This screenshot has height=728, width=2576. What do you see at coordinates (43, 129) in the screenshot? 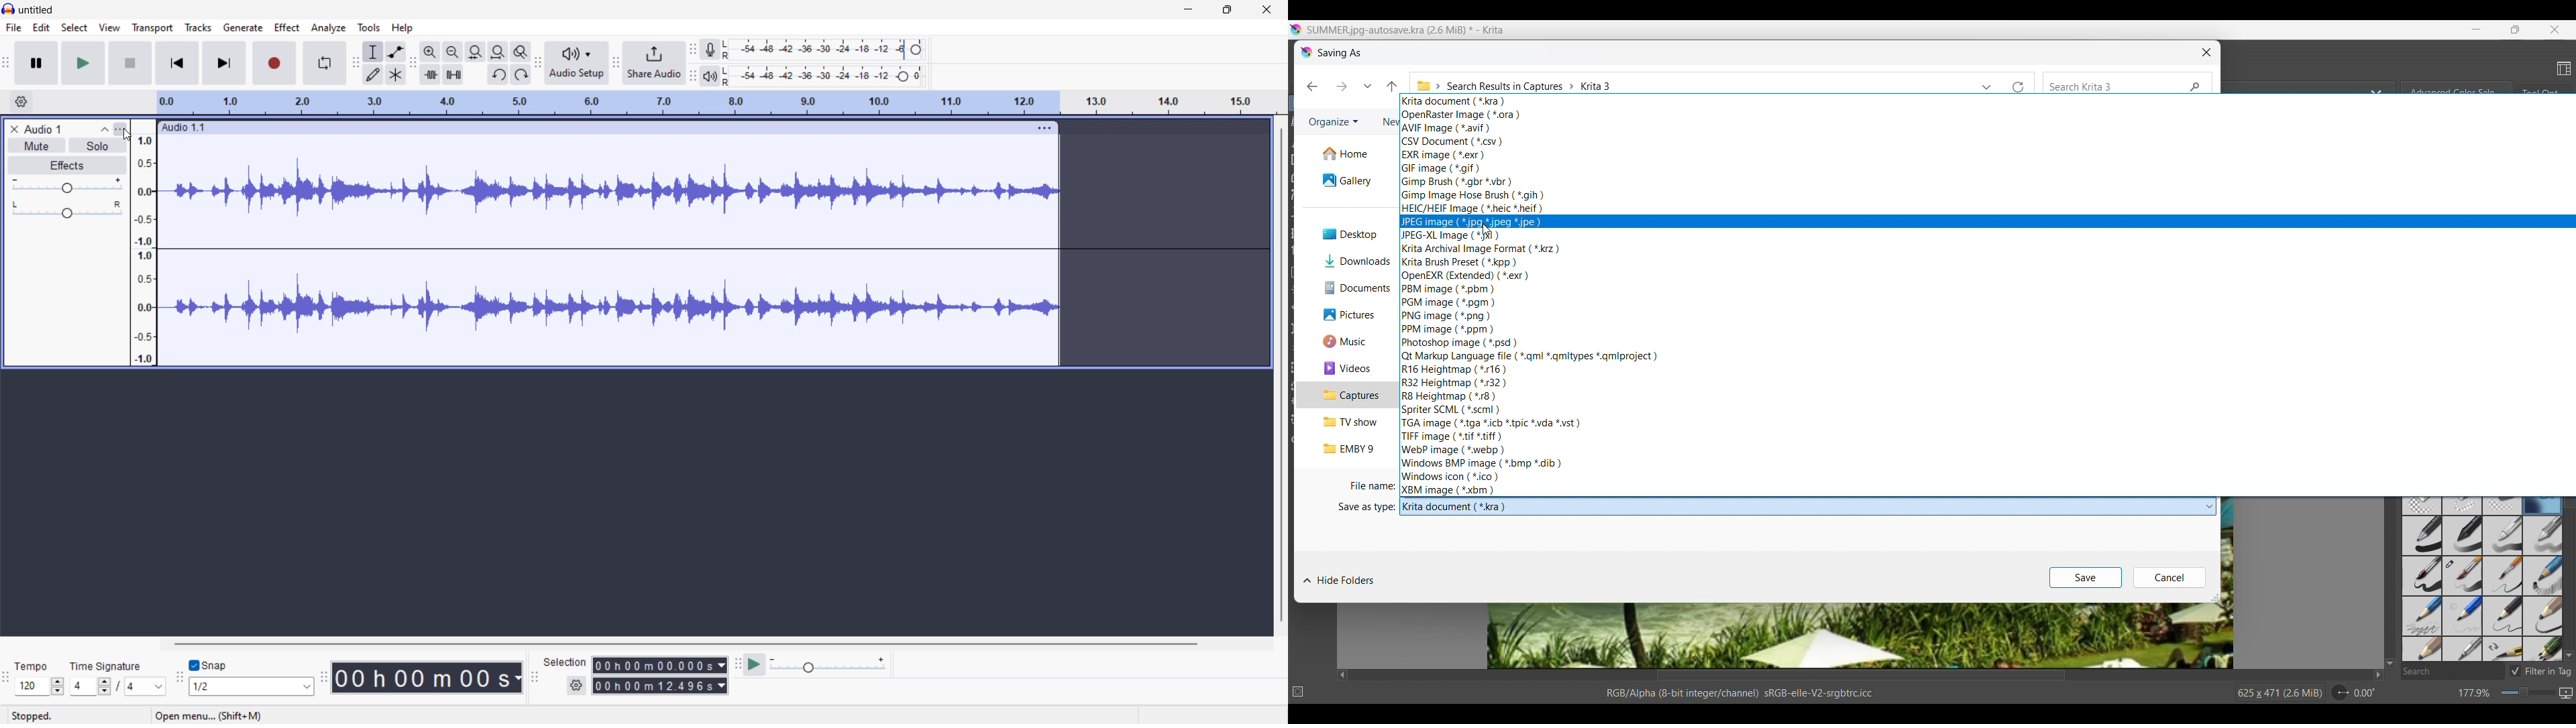
I see `Audio` at bounding box center [43, 129].